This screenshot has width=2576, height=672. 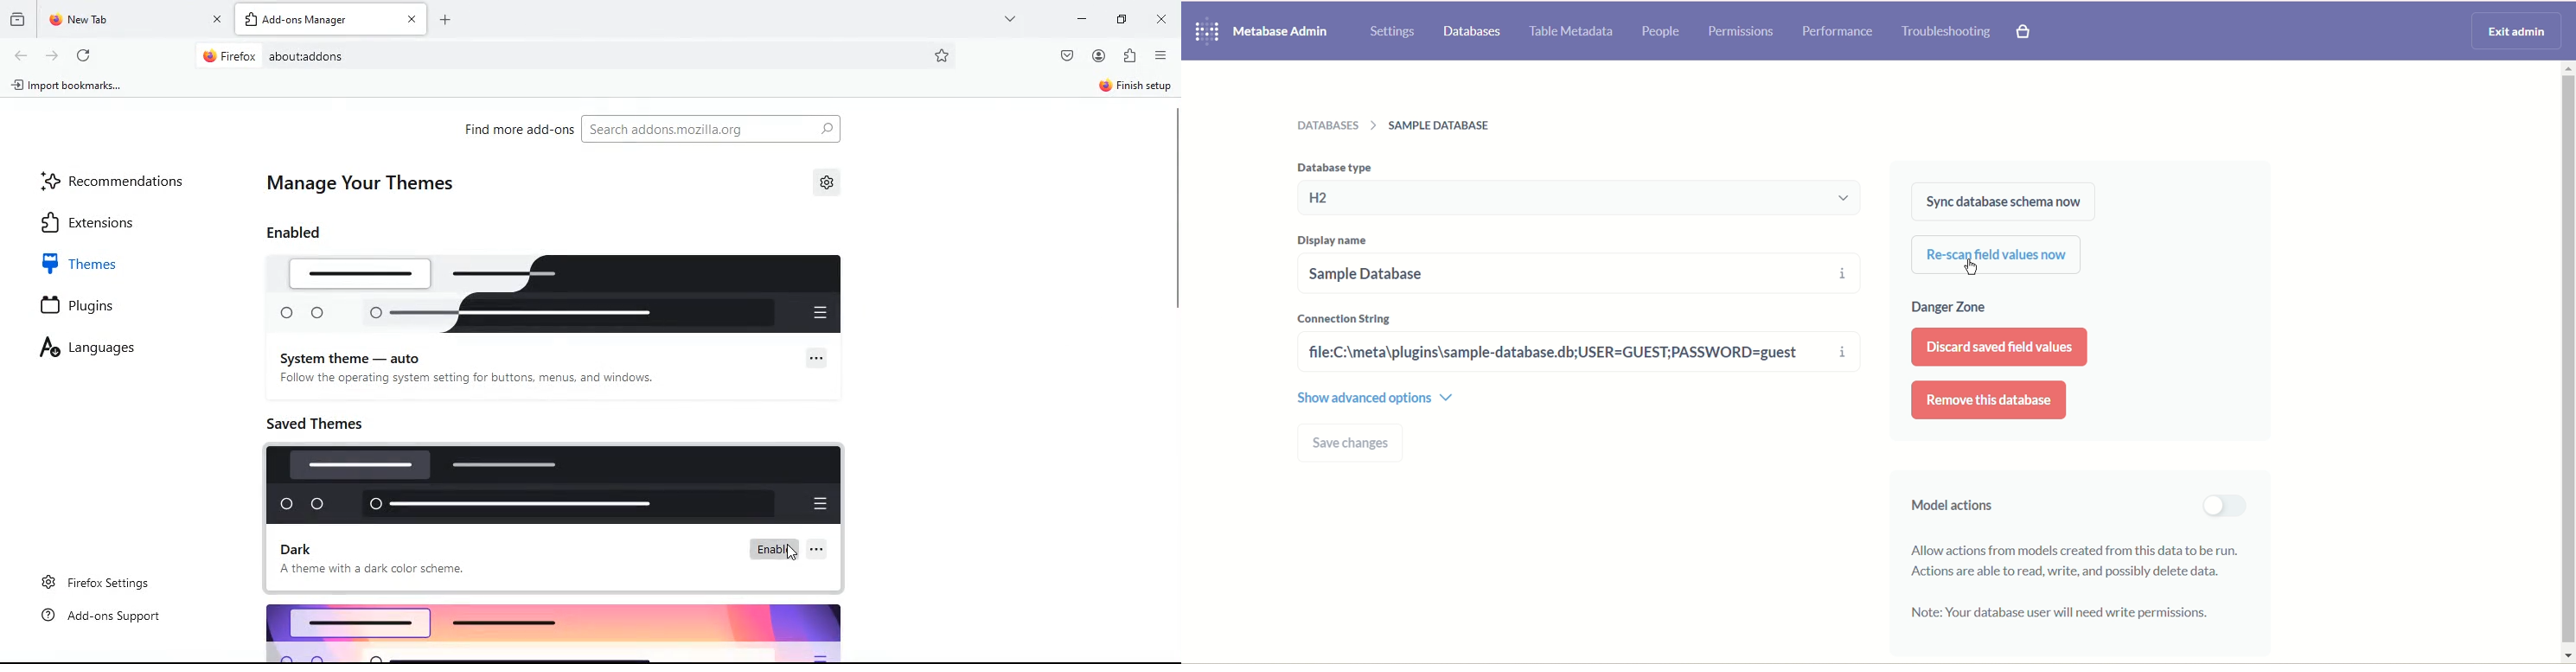 What do you see at coordinates (1353, 443) in the screenshot?
I see `save changes` at bounding box center [1353, 443].